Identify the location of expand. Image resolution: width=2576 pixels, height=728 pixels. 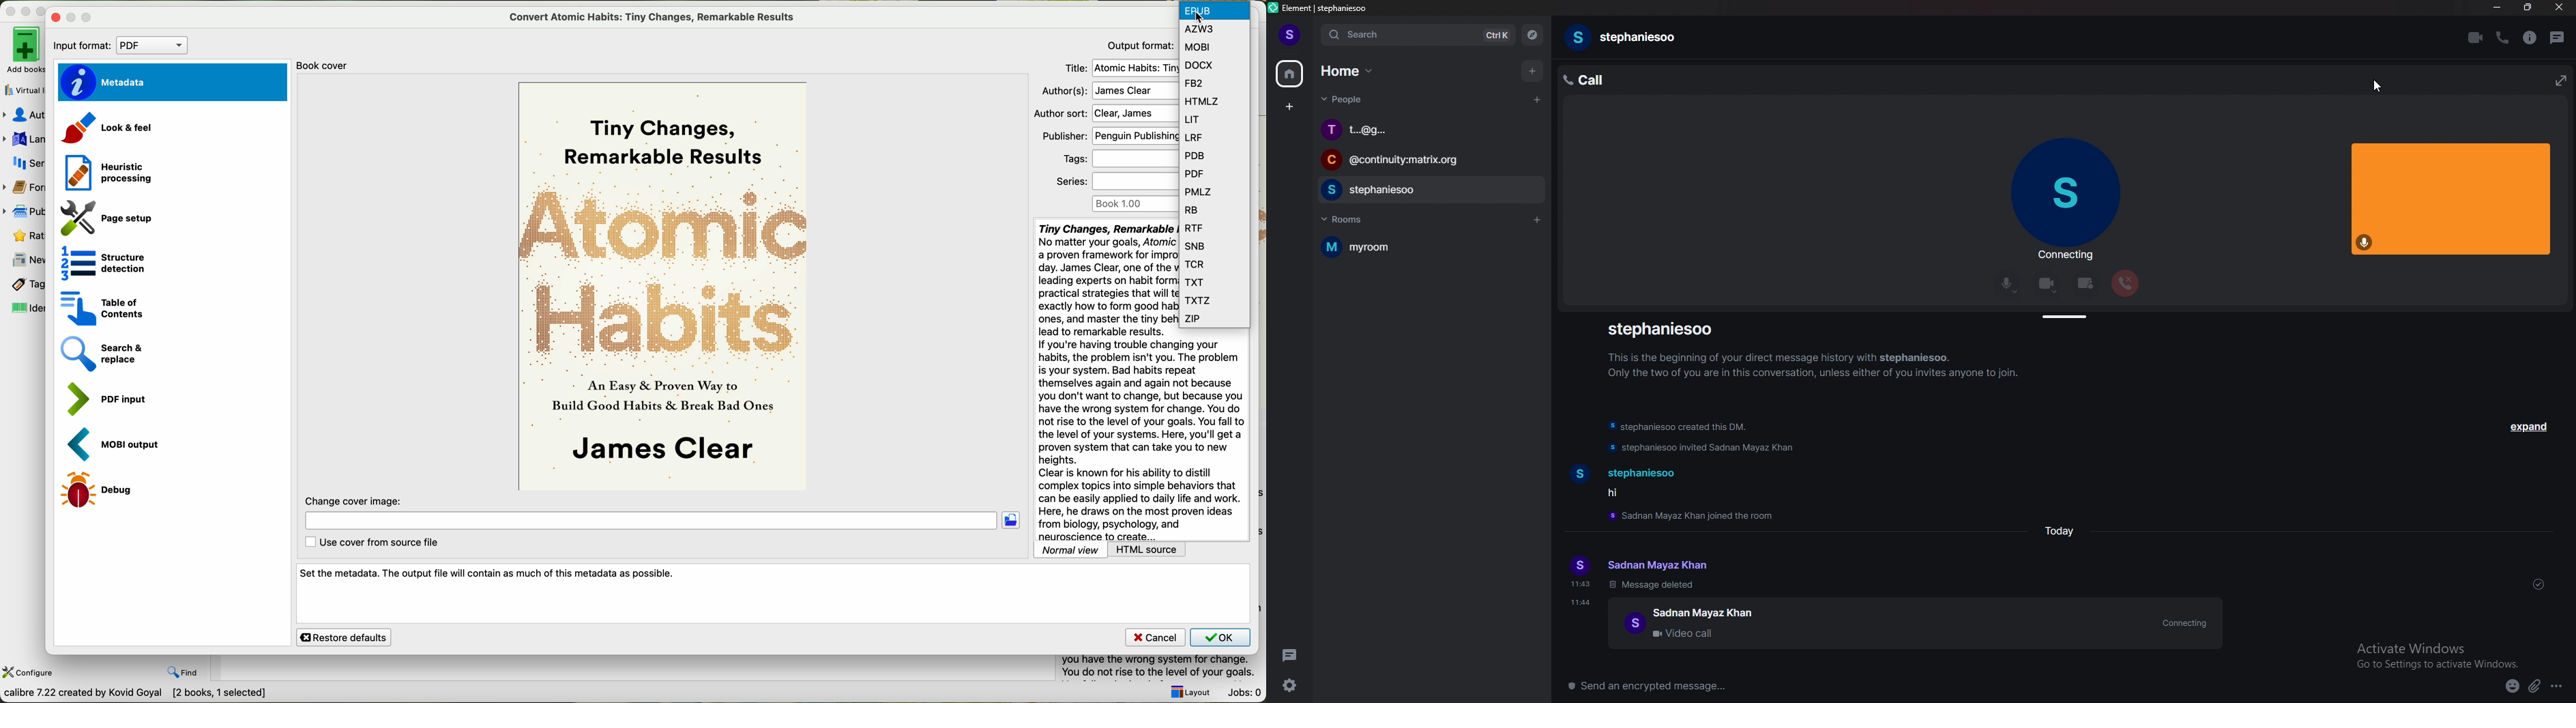
(2530, 428).